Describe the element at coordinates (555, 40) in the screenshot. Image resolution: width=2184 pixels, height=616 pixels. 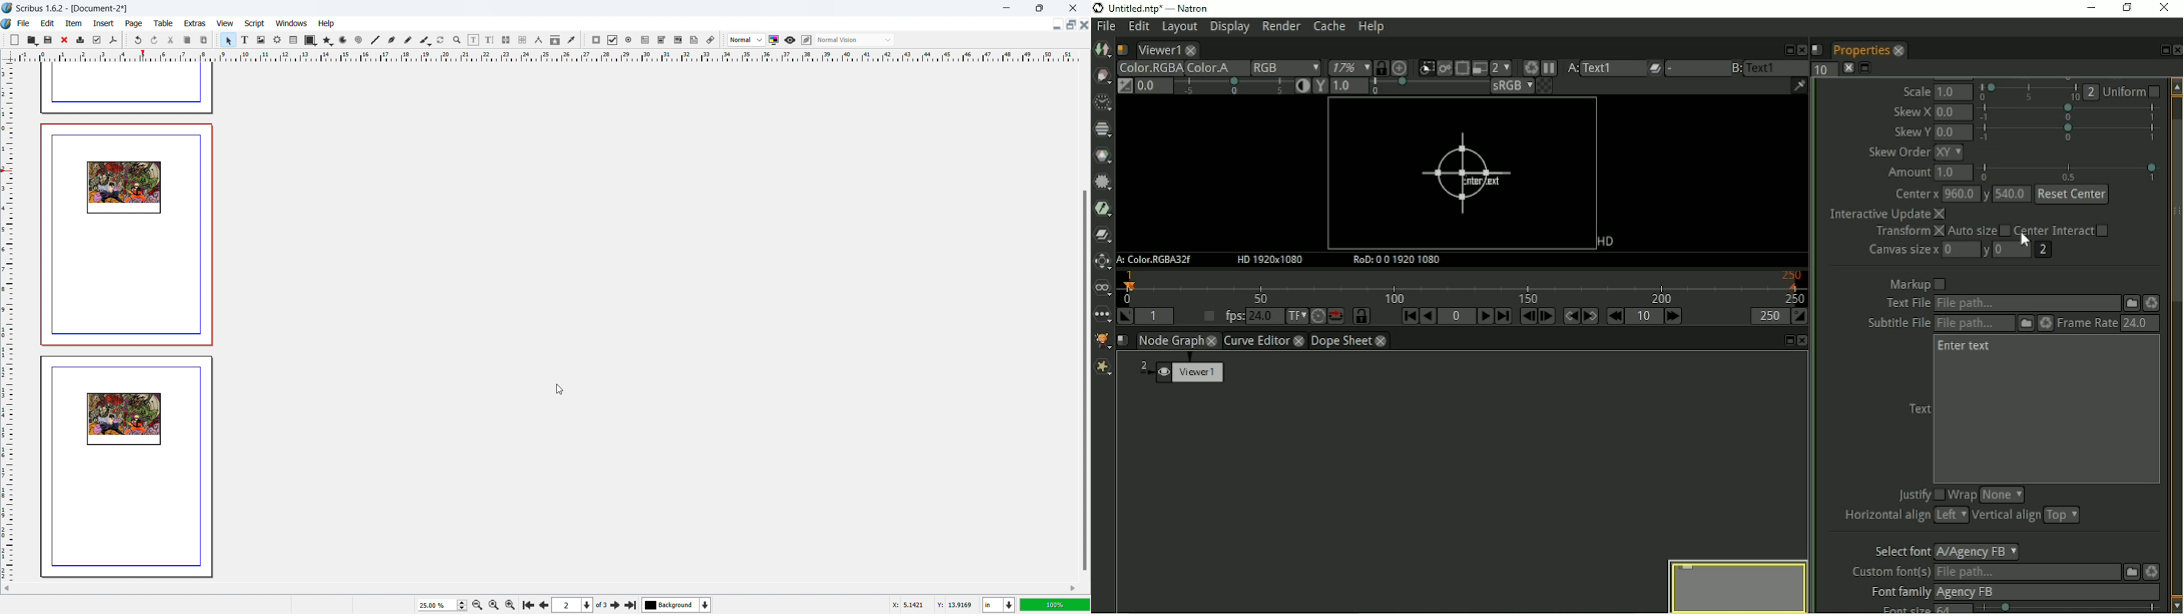
I see `copy item properties` at that location.